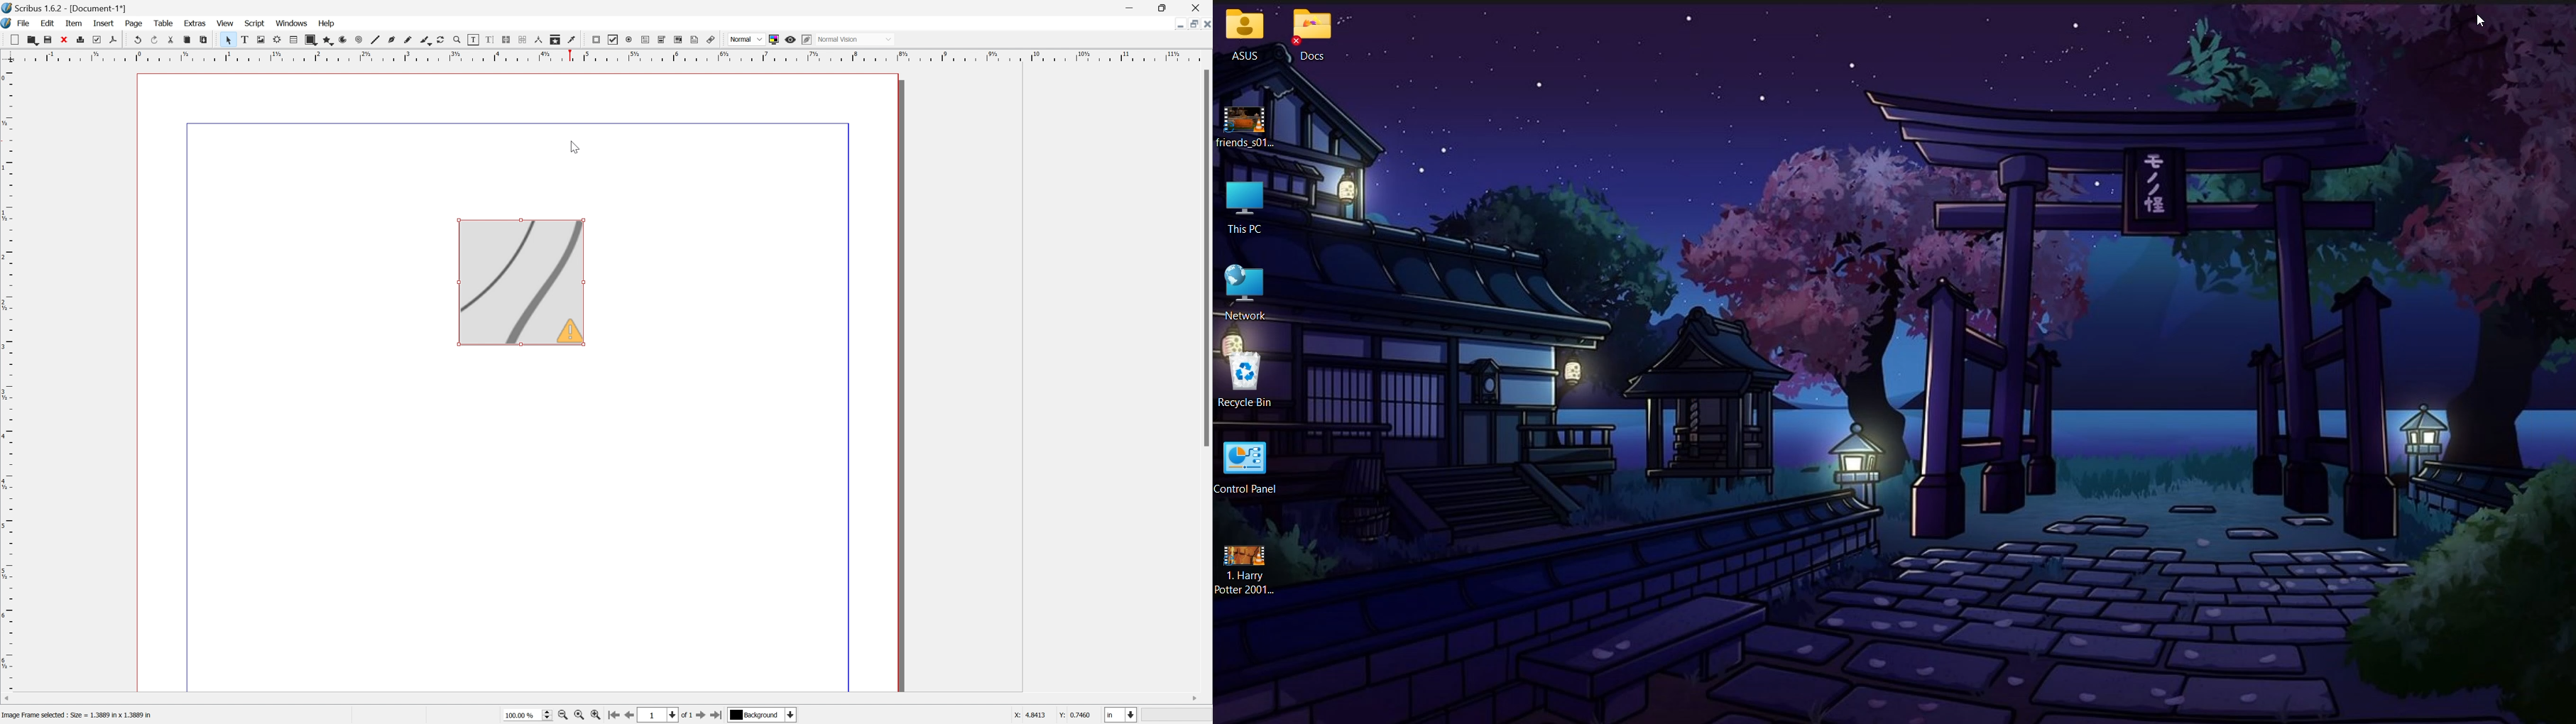 This screenshot has width=2576, height=728. Describe the element at coordinates (633, 715) in the screenshot. I see `Go to the previous page` at that location.